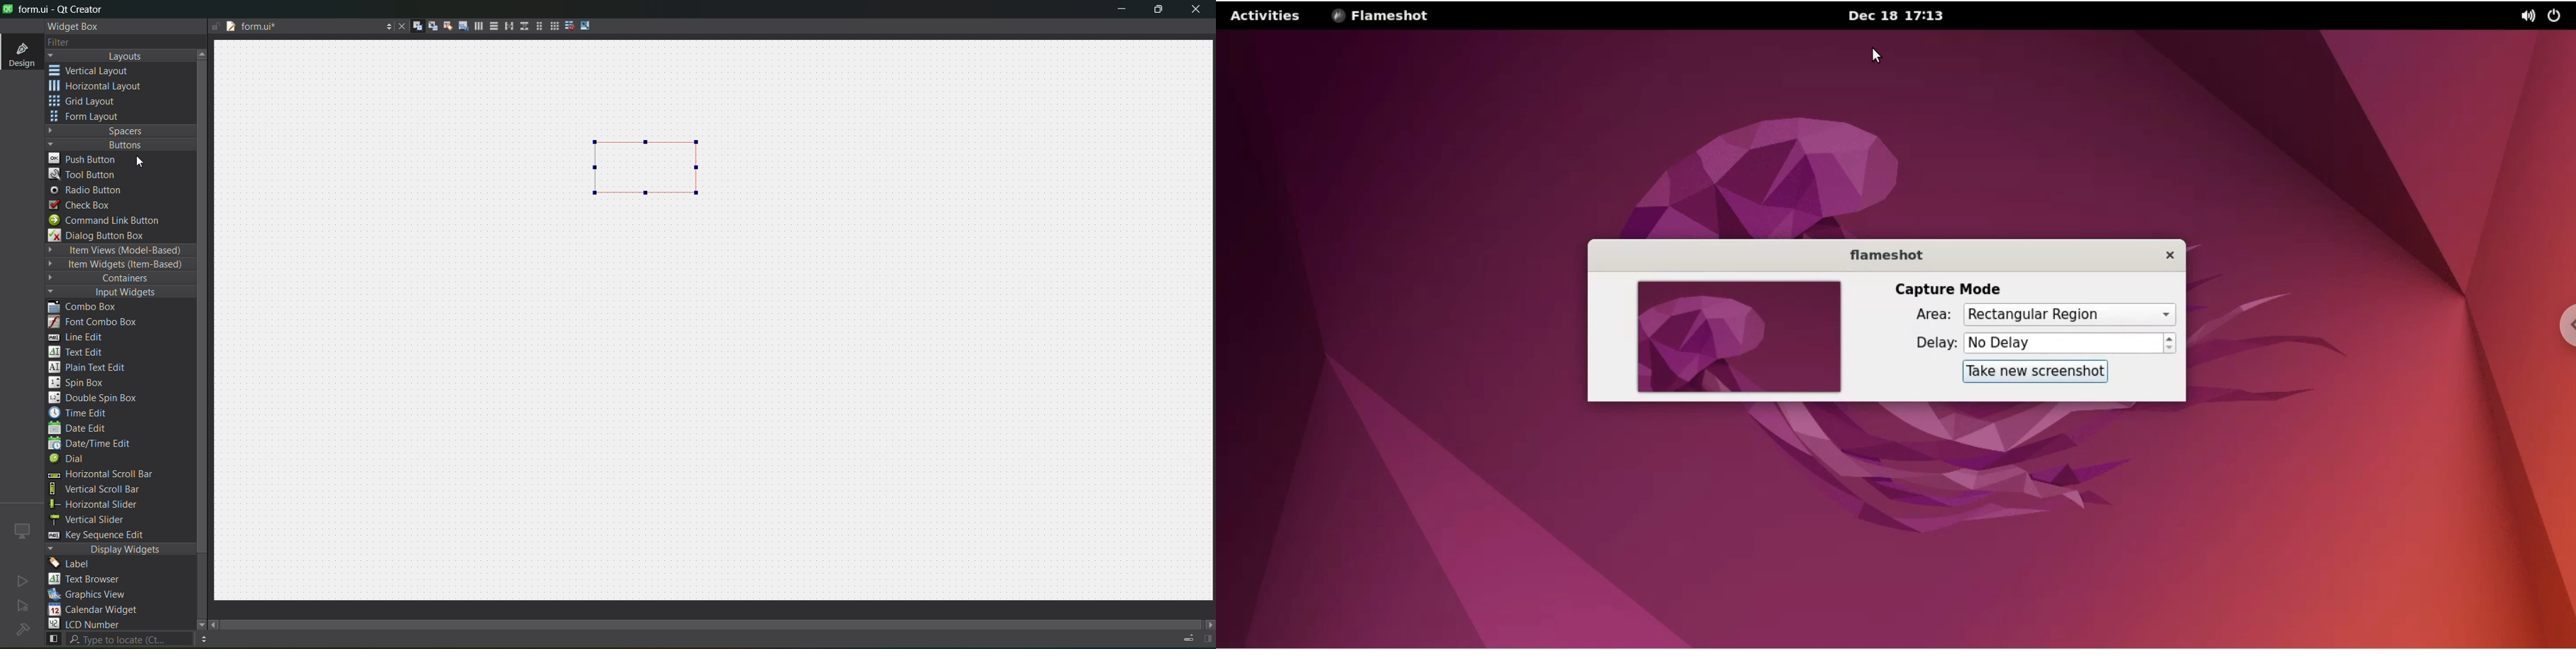 The width and height of the screenshot is (2576, 672). Describe the element at coordinates (121, 549) in the screenshot. I see `display widgets` at that location.